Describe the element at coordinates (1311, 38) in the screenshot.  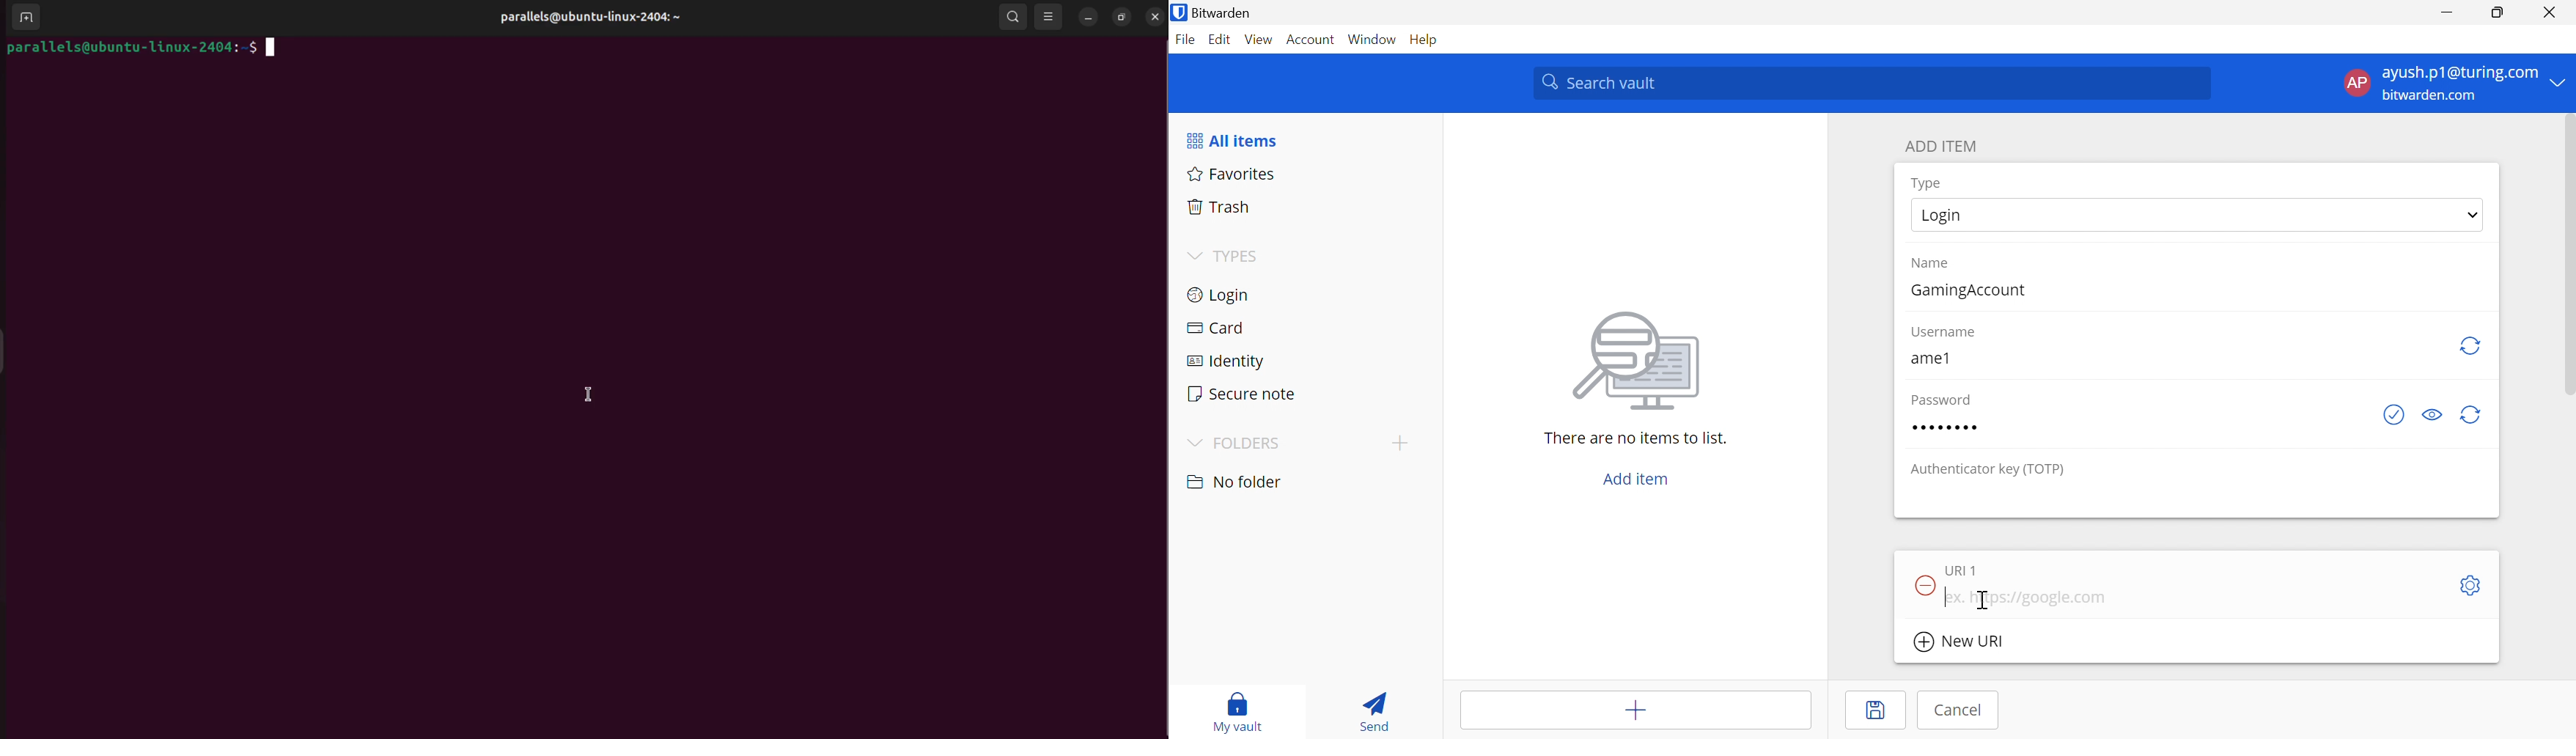
I see `Account` at that location.